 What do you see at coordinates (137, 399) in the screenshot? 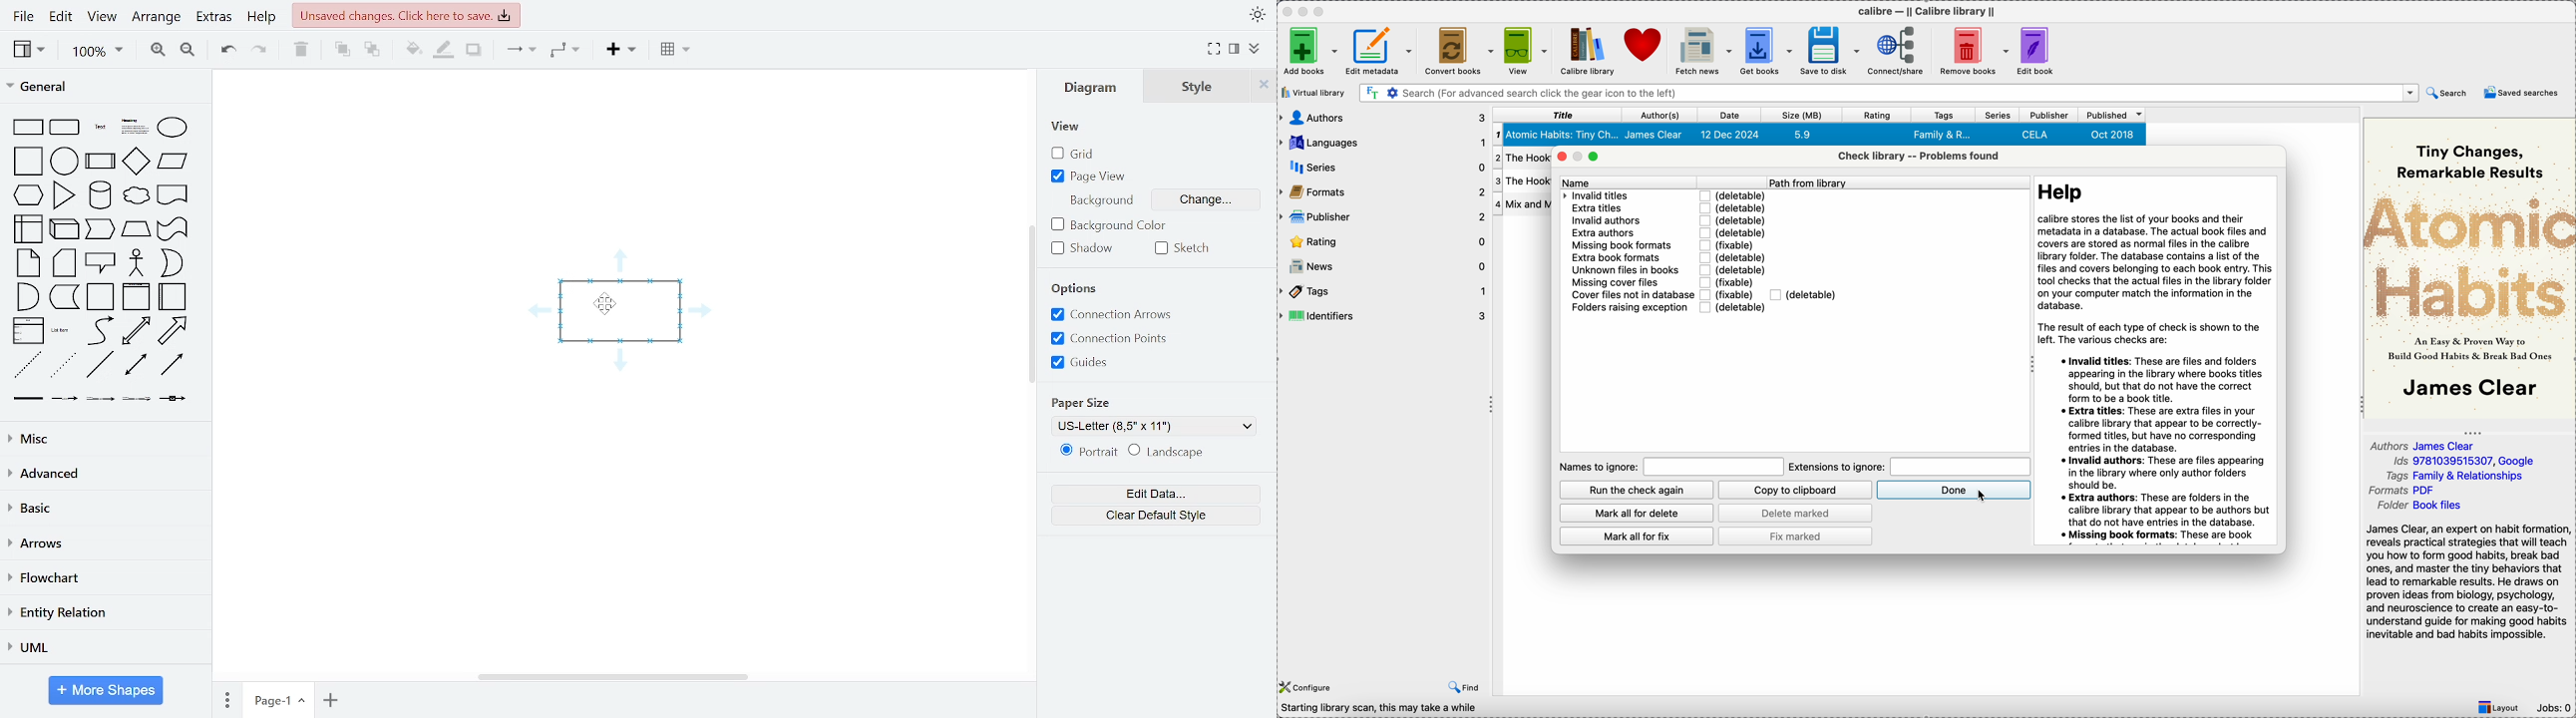
I see `connector with 3 label` at bounding box center [137, 399].